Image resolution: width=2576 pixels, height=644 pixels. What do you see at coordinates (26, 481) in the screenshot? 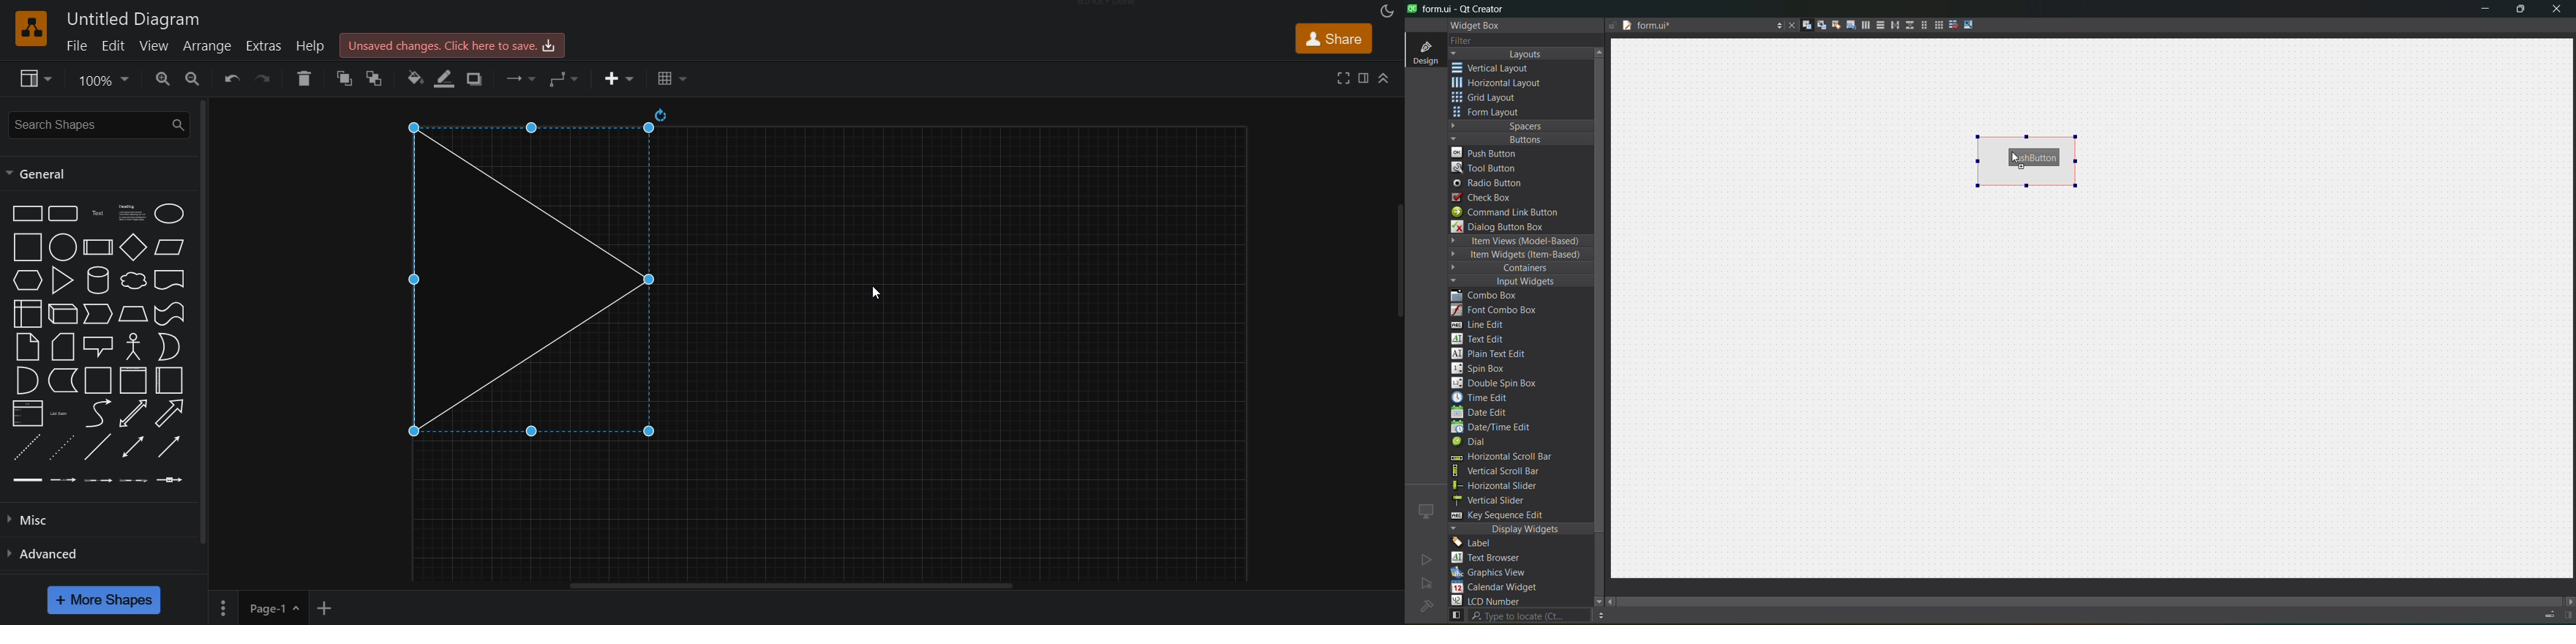
I see `link` at bounding box center [26, 481].